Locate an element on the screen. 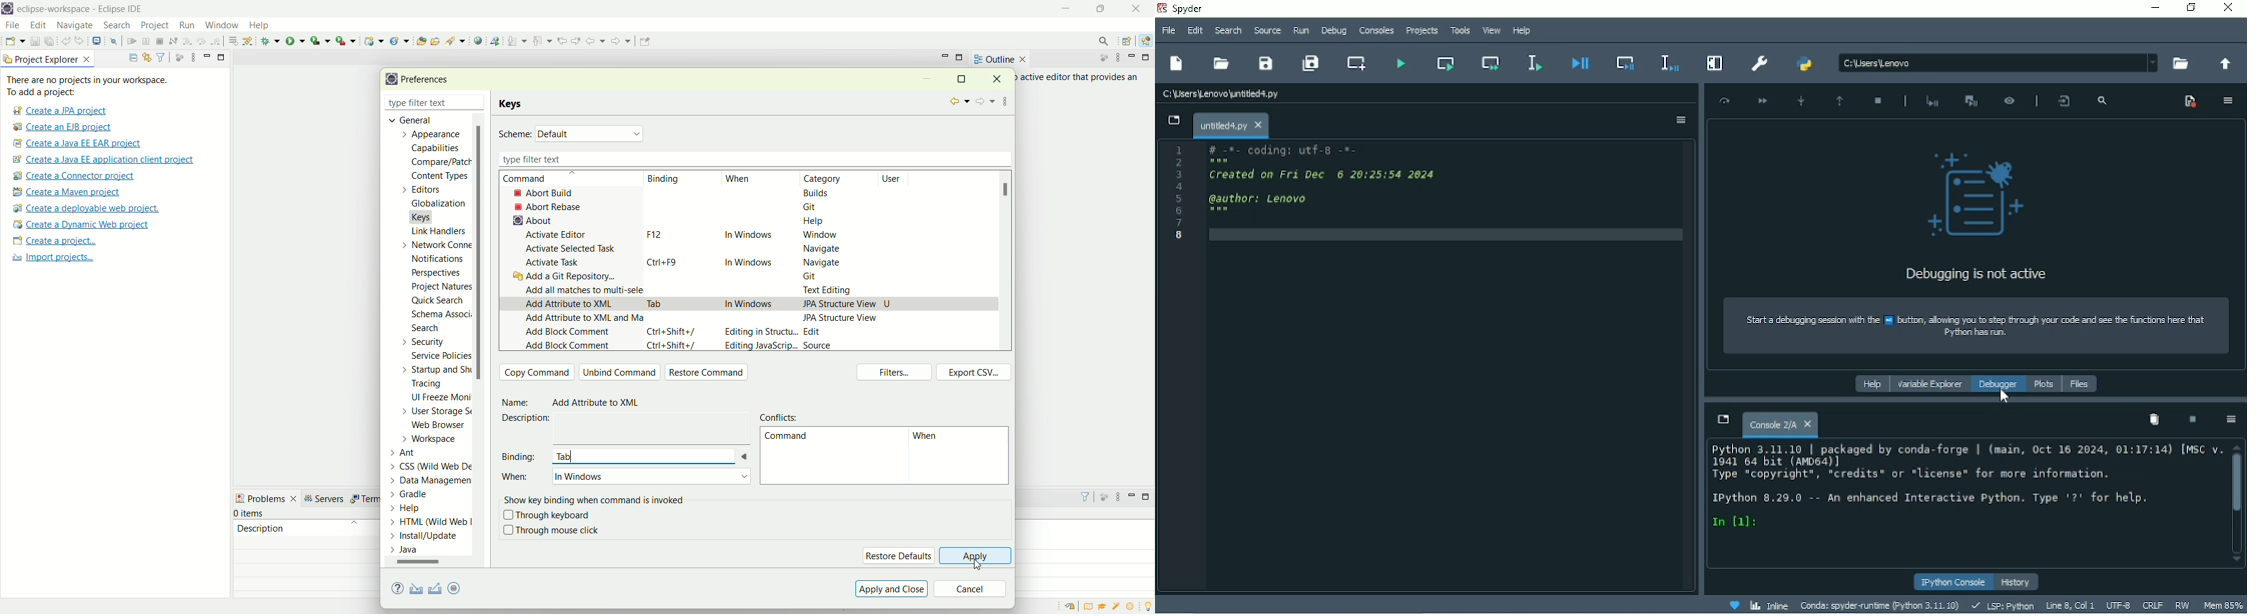 The height and width of the screenshot is (616, 2268). Run selection or current line is located at coordinates (1534, 63).